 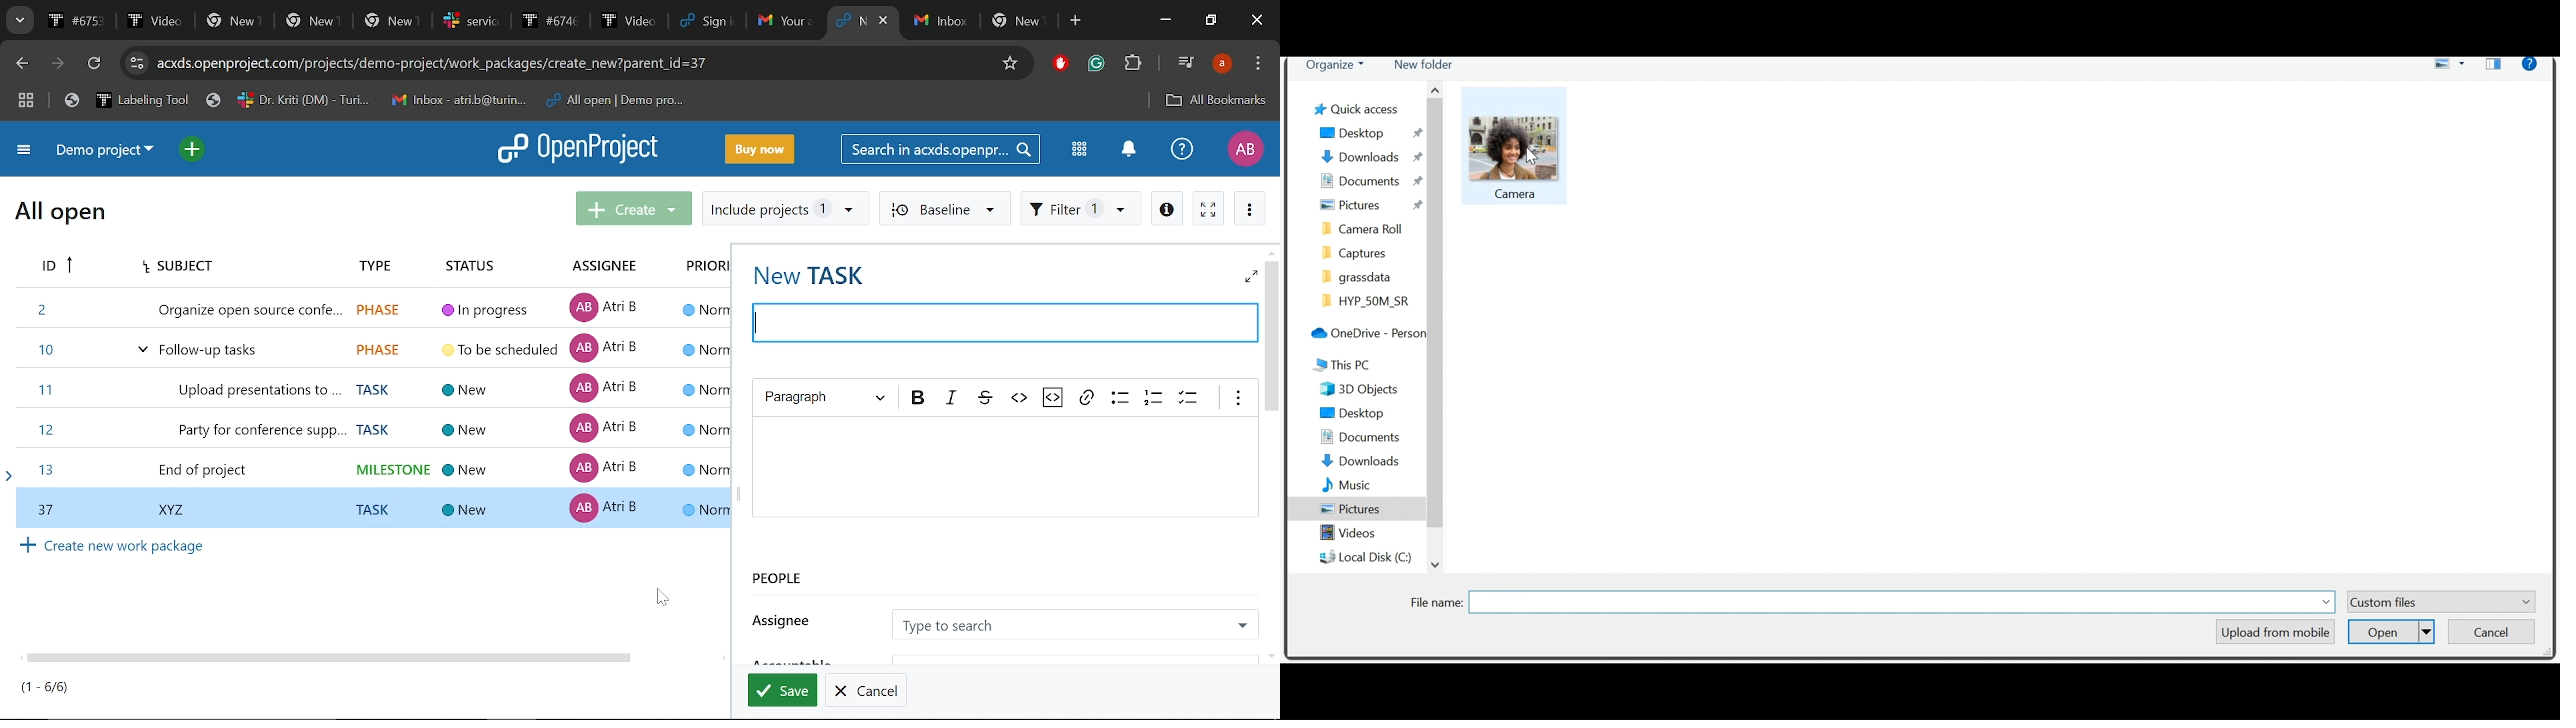 What do you see at coordinates (46, 687) in the screenshot?
I see `Tasks` at bounding box center [46, 687].